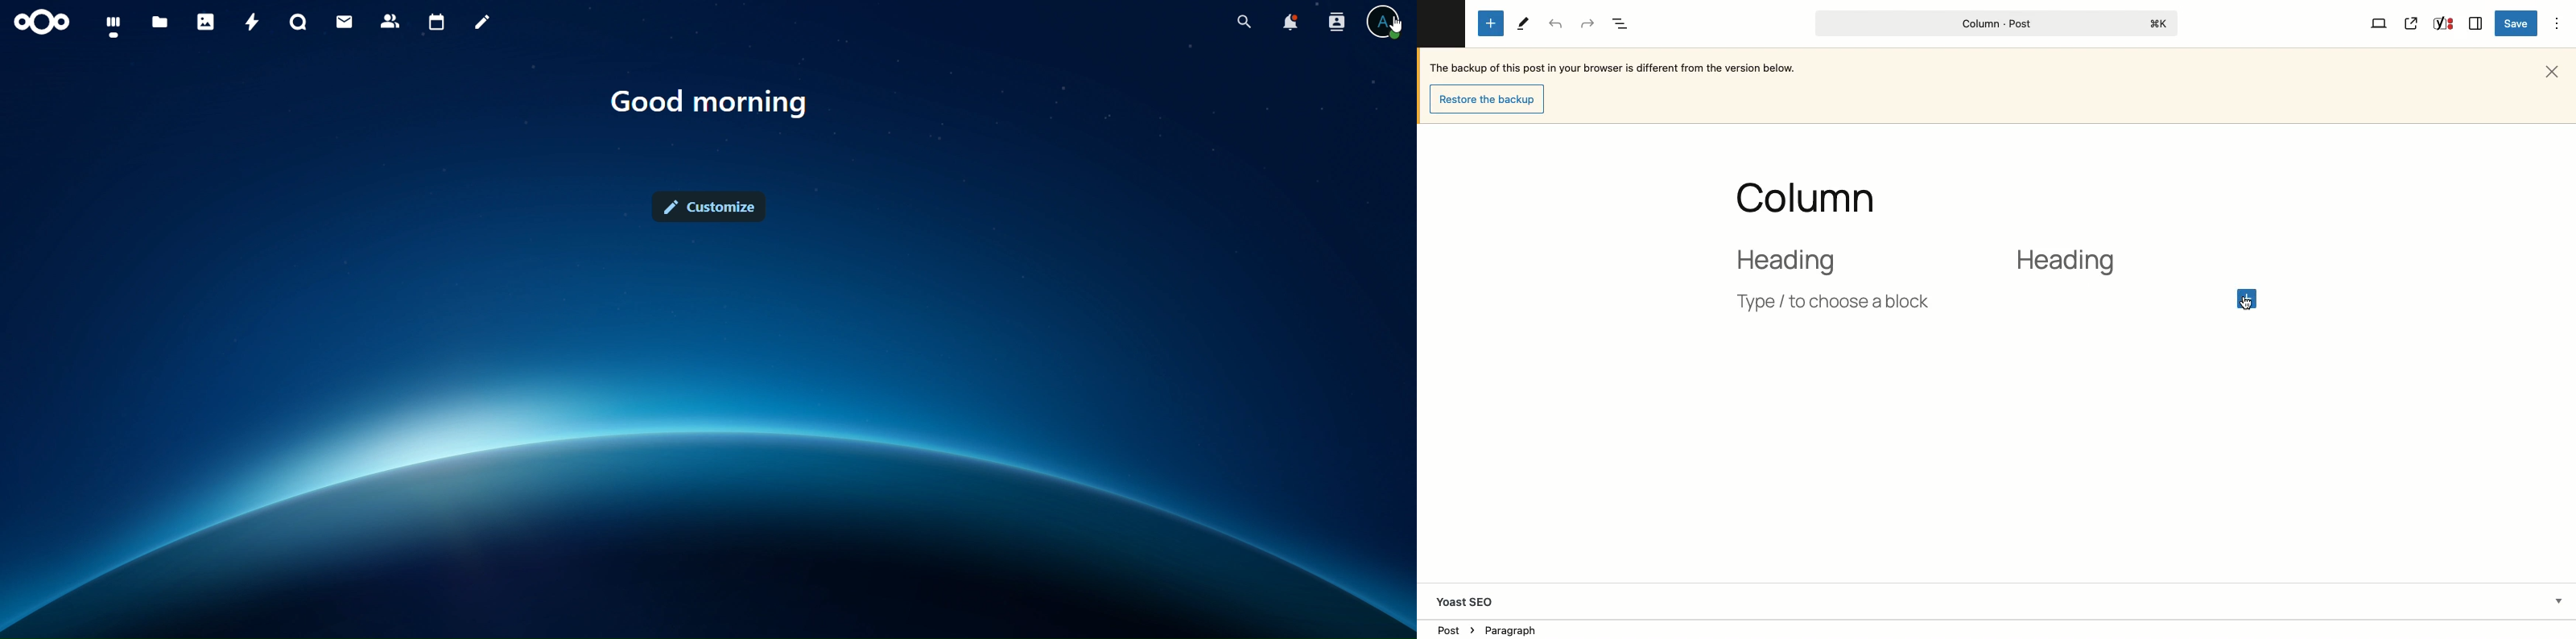 The width and height of the screenshot is (2576, 644). Describe the element at coordinates (390, 20) in the screenshot. I see `contact` at that location.